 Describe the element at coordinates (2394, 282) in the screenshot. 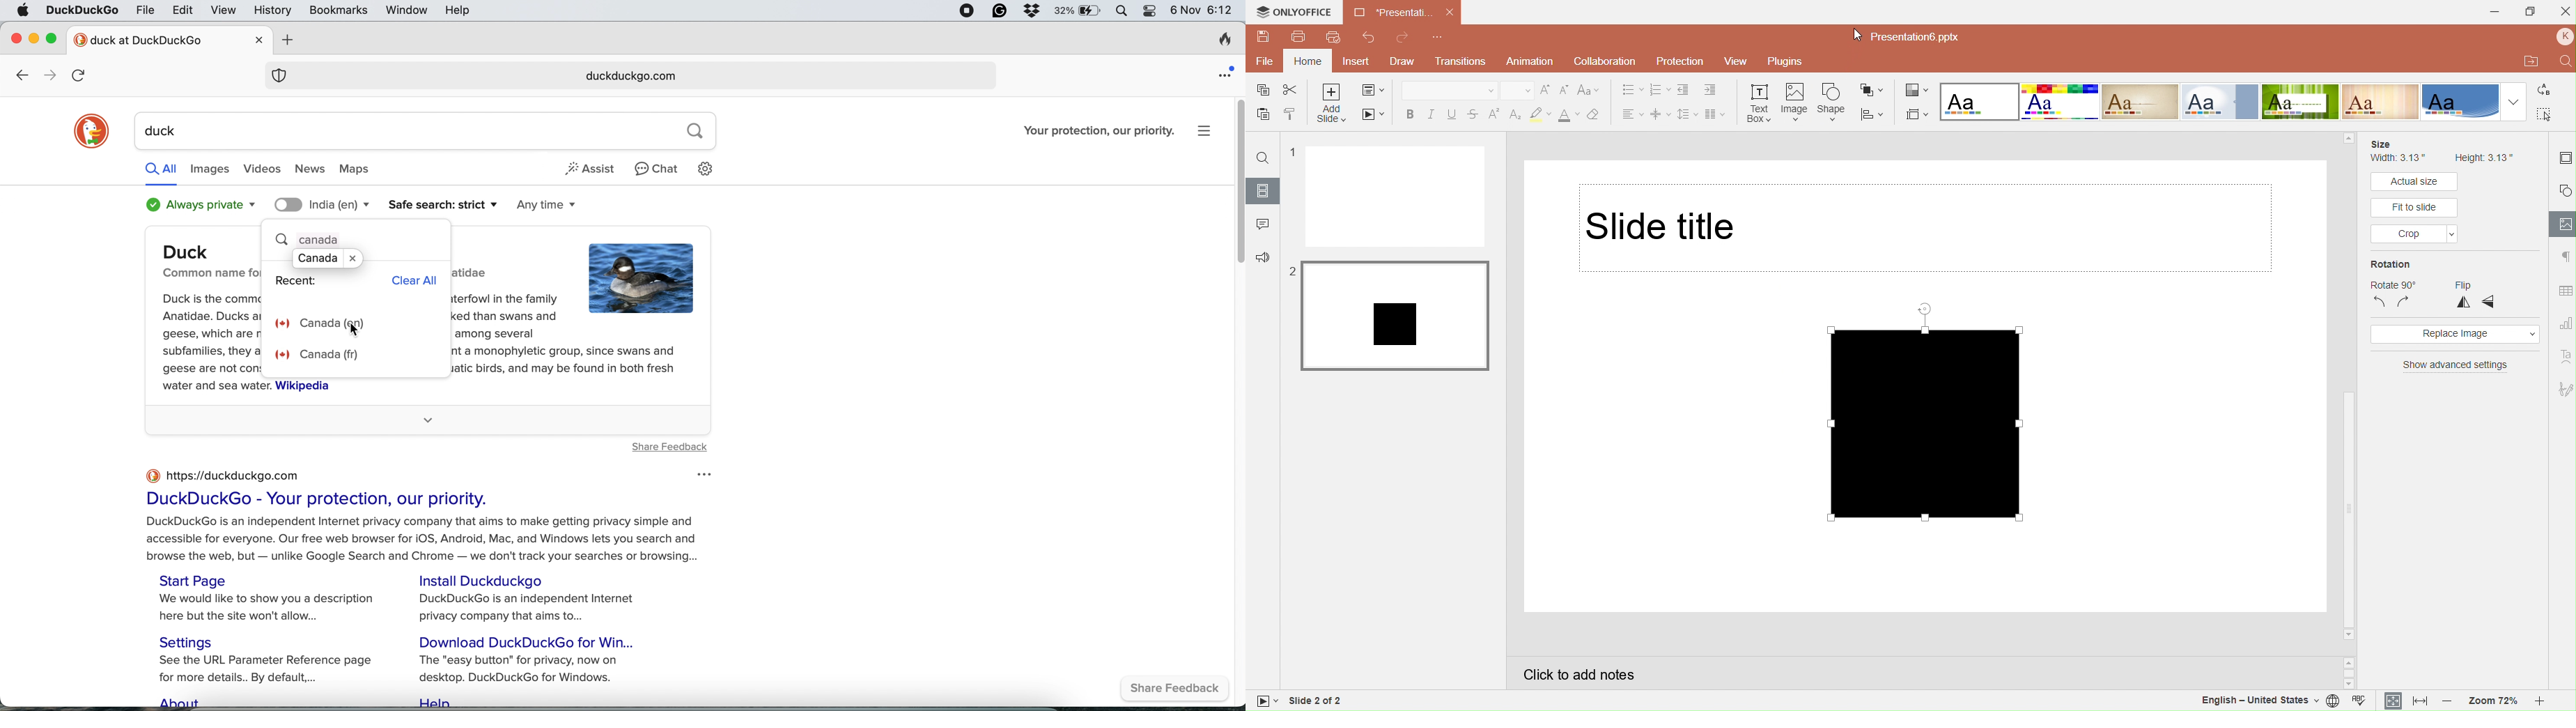

I see `rotate 90` at that location.